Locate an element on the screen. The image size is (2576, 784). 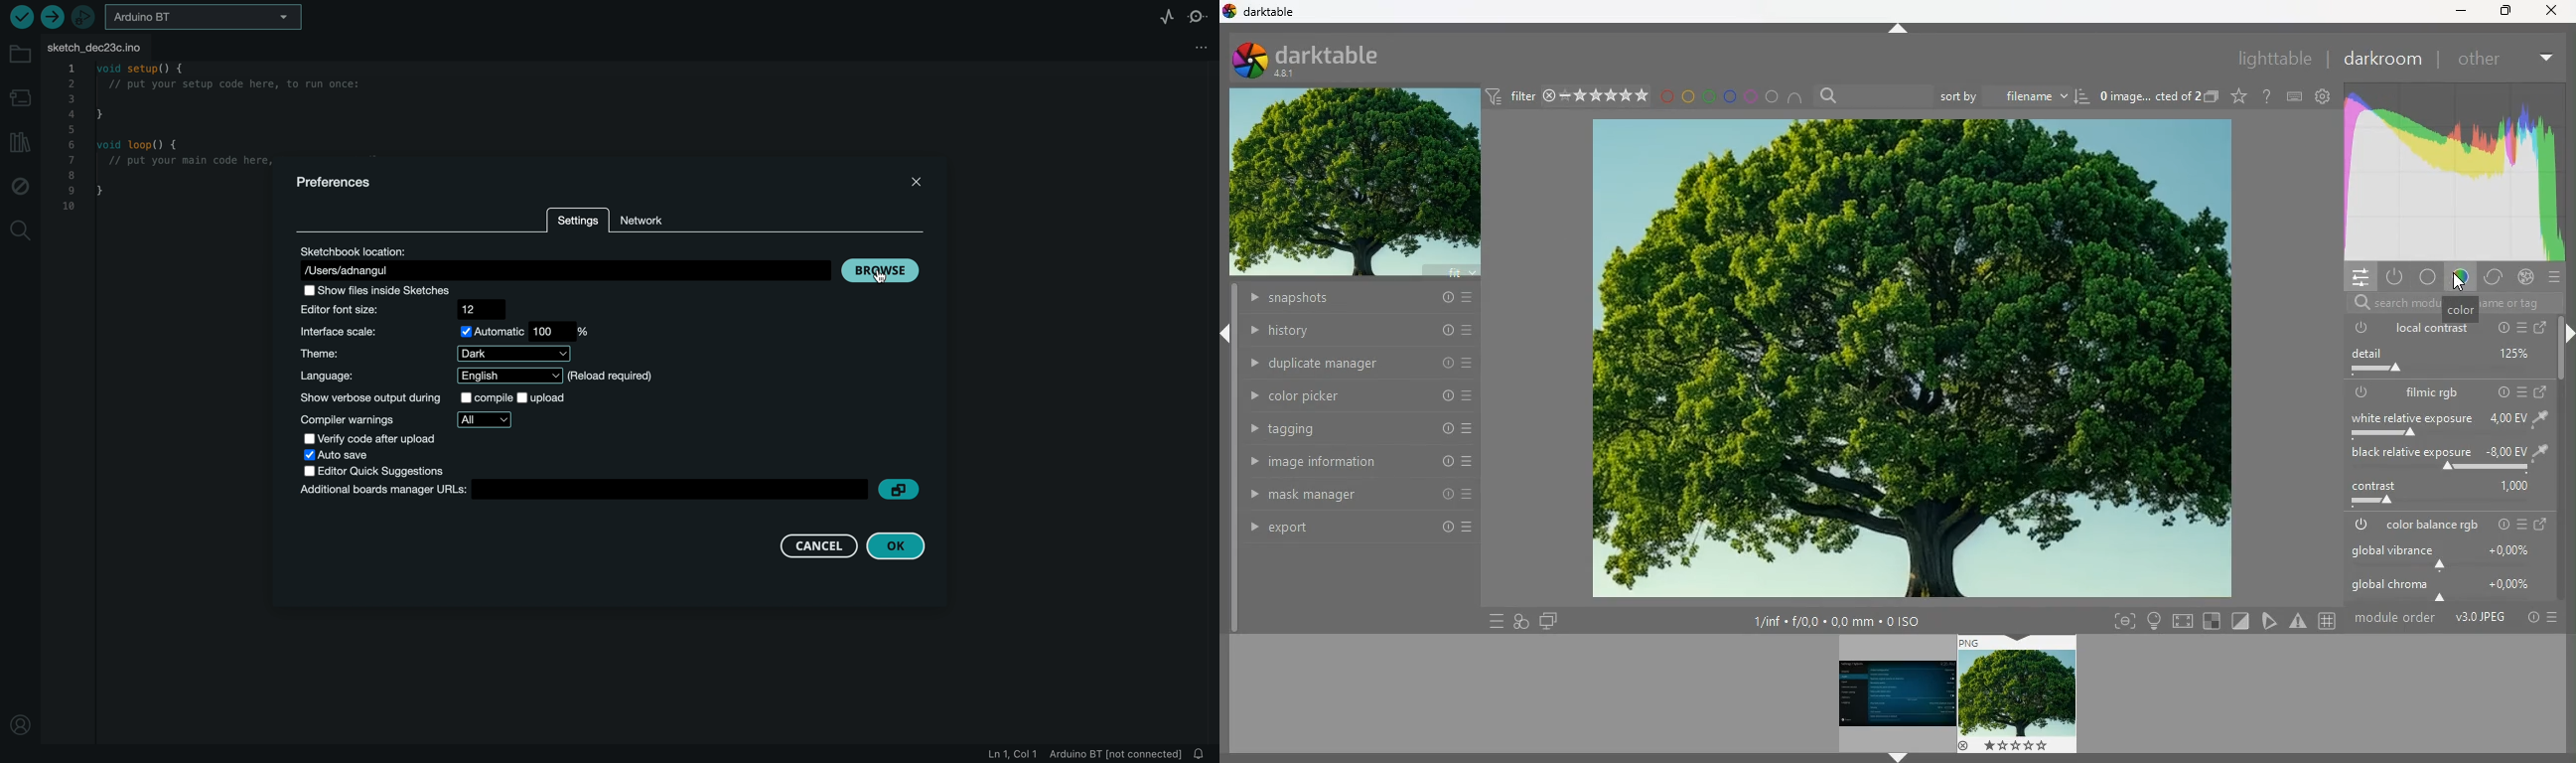
light is located at coordinates (2154, 621).